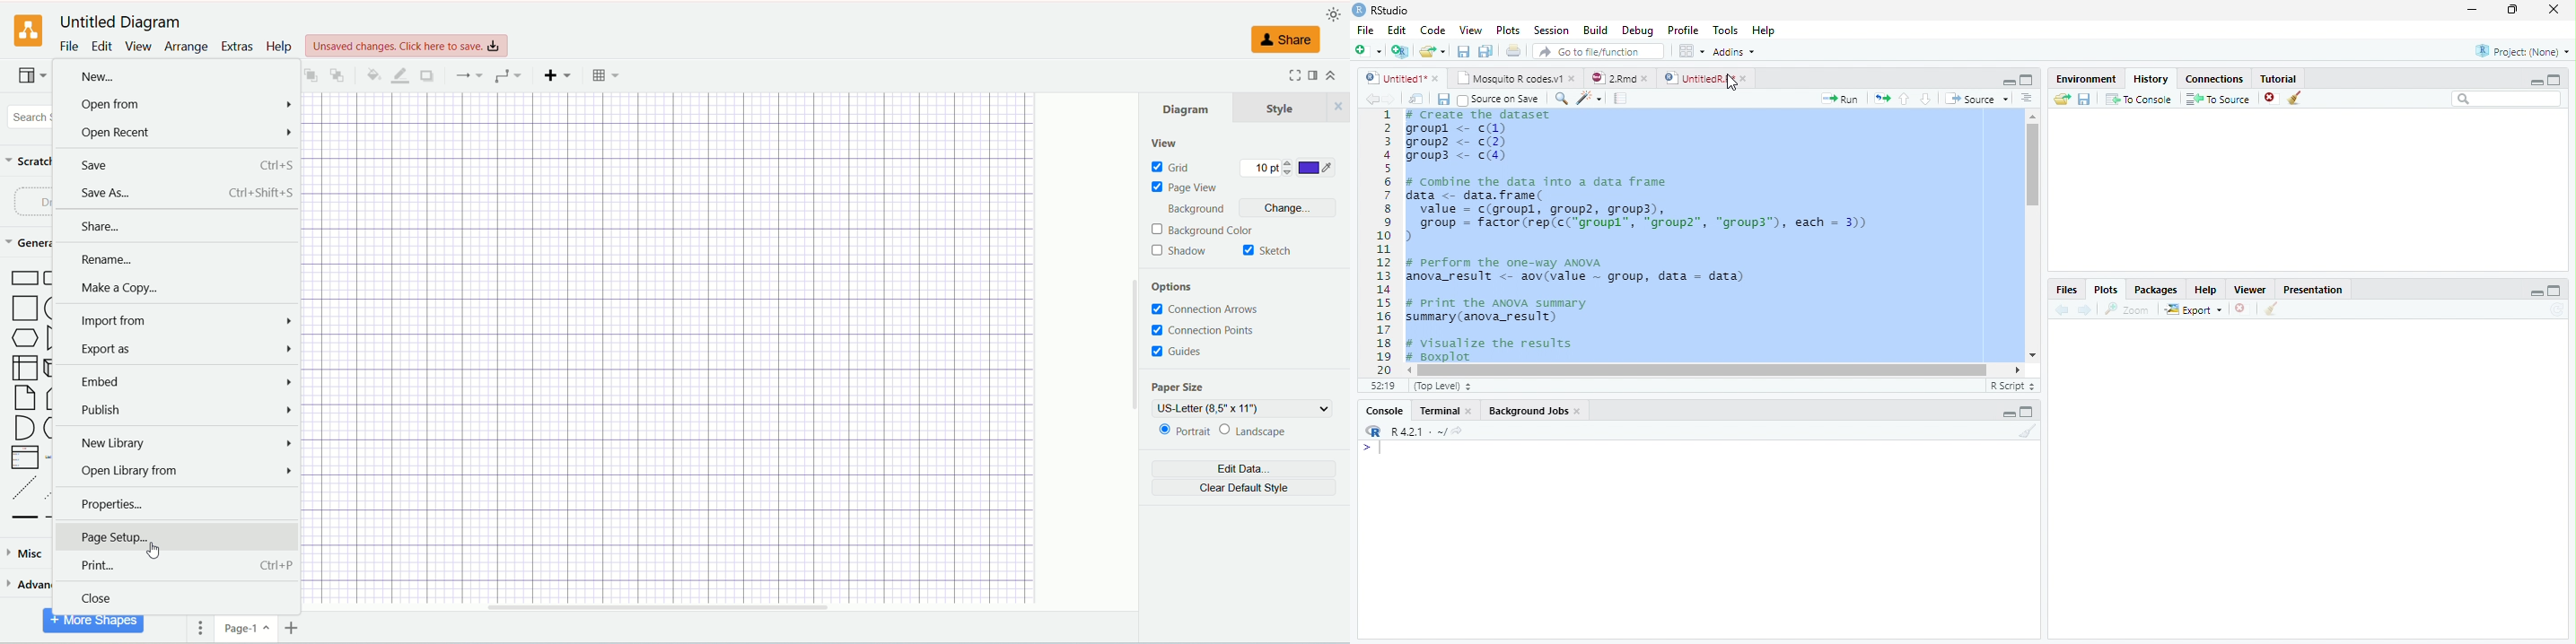 This screenshot has width=2576, height=644. Describe the element at coordinates (1735, 53) in the screenshot. I see `Addins` at that location.